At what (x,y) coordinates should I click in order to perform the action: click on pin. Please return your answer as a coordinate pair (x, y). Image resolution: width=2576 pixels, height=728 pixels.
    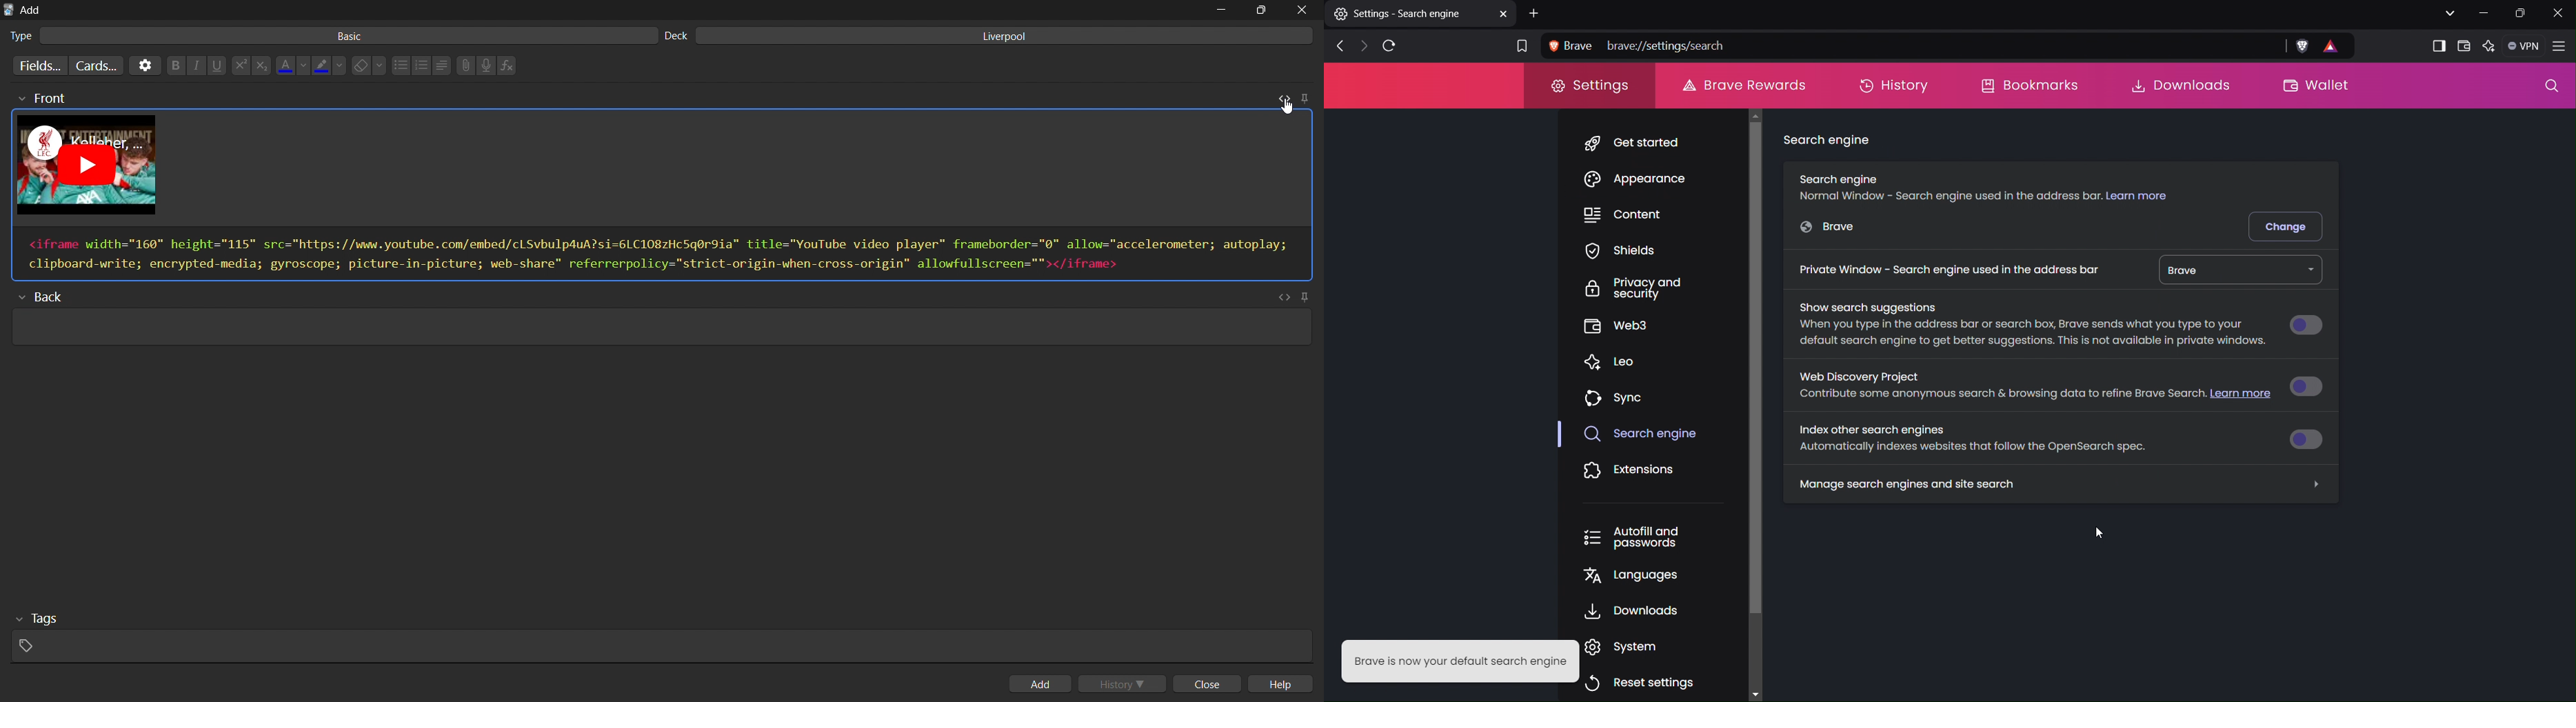
    Looking at the image, I should click on (1307, 295).